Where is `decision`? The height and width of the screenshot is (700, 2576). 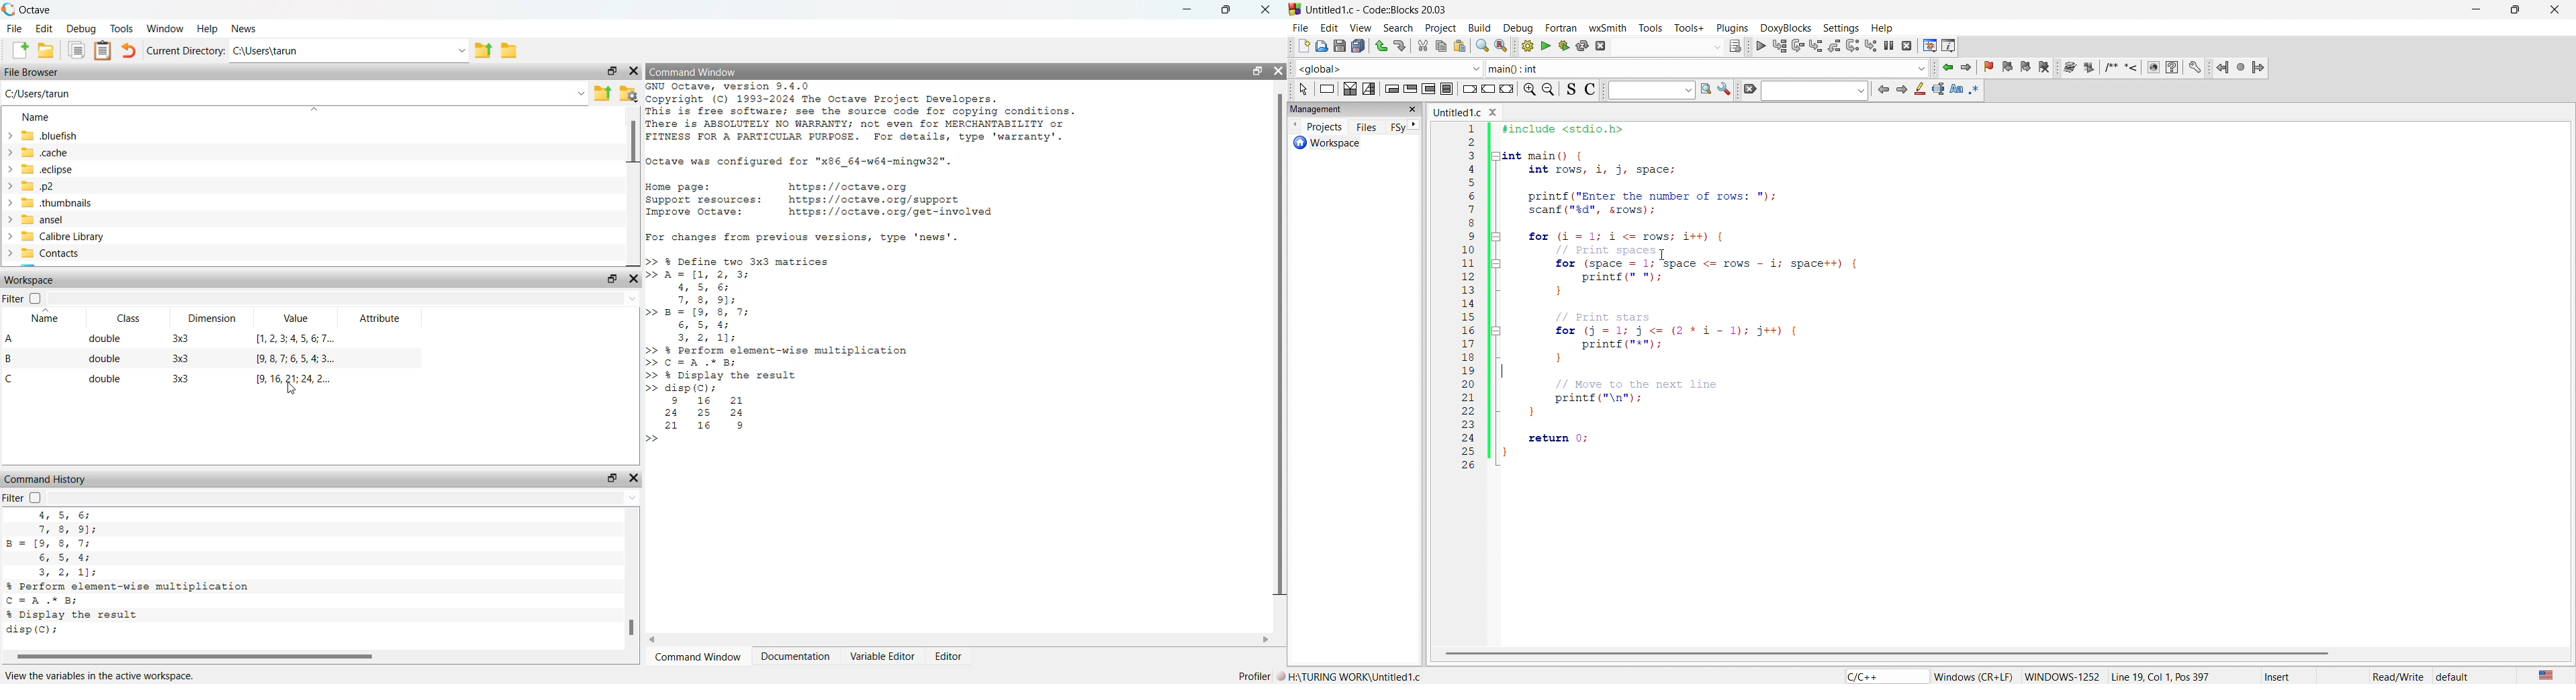
decision is located at coordinates (1348, 90).